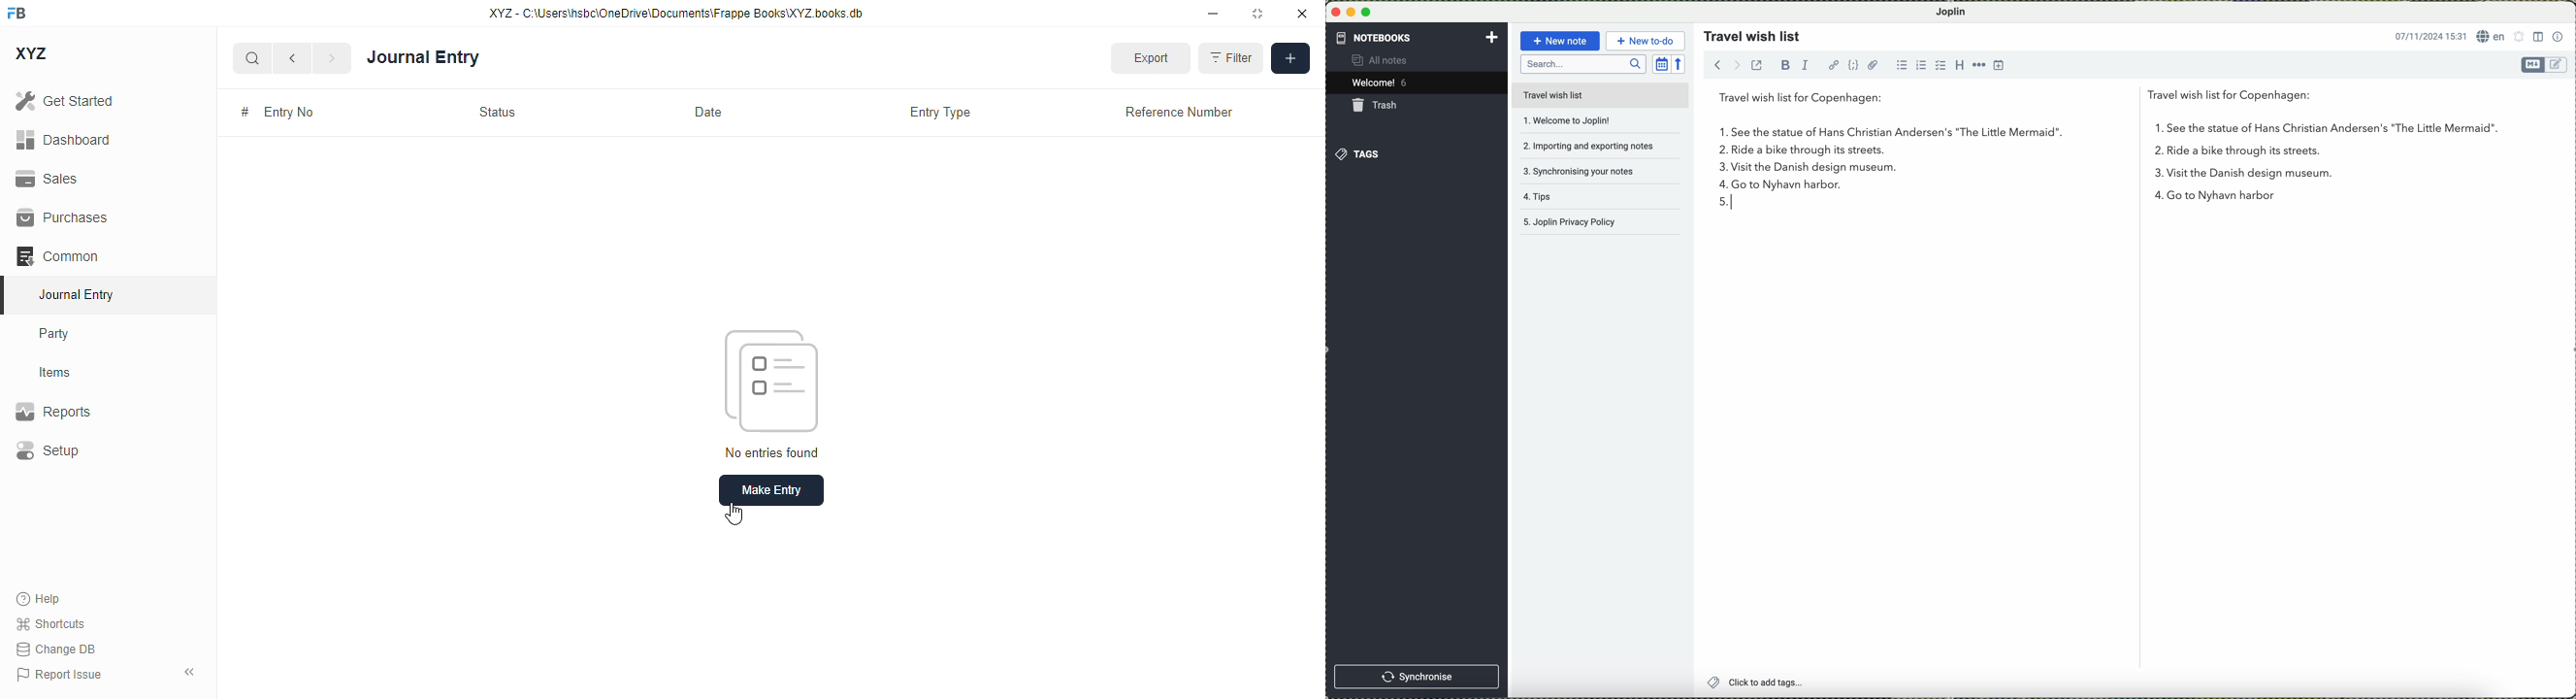 The image size is (2576, 700). Describe the element at coordinates (1150, 58) in the screenshot. I see `export` at that location.